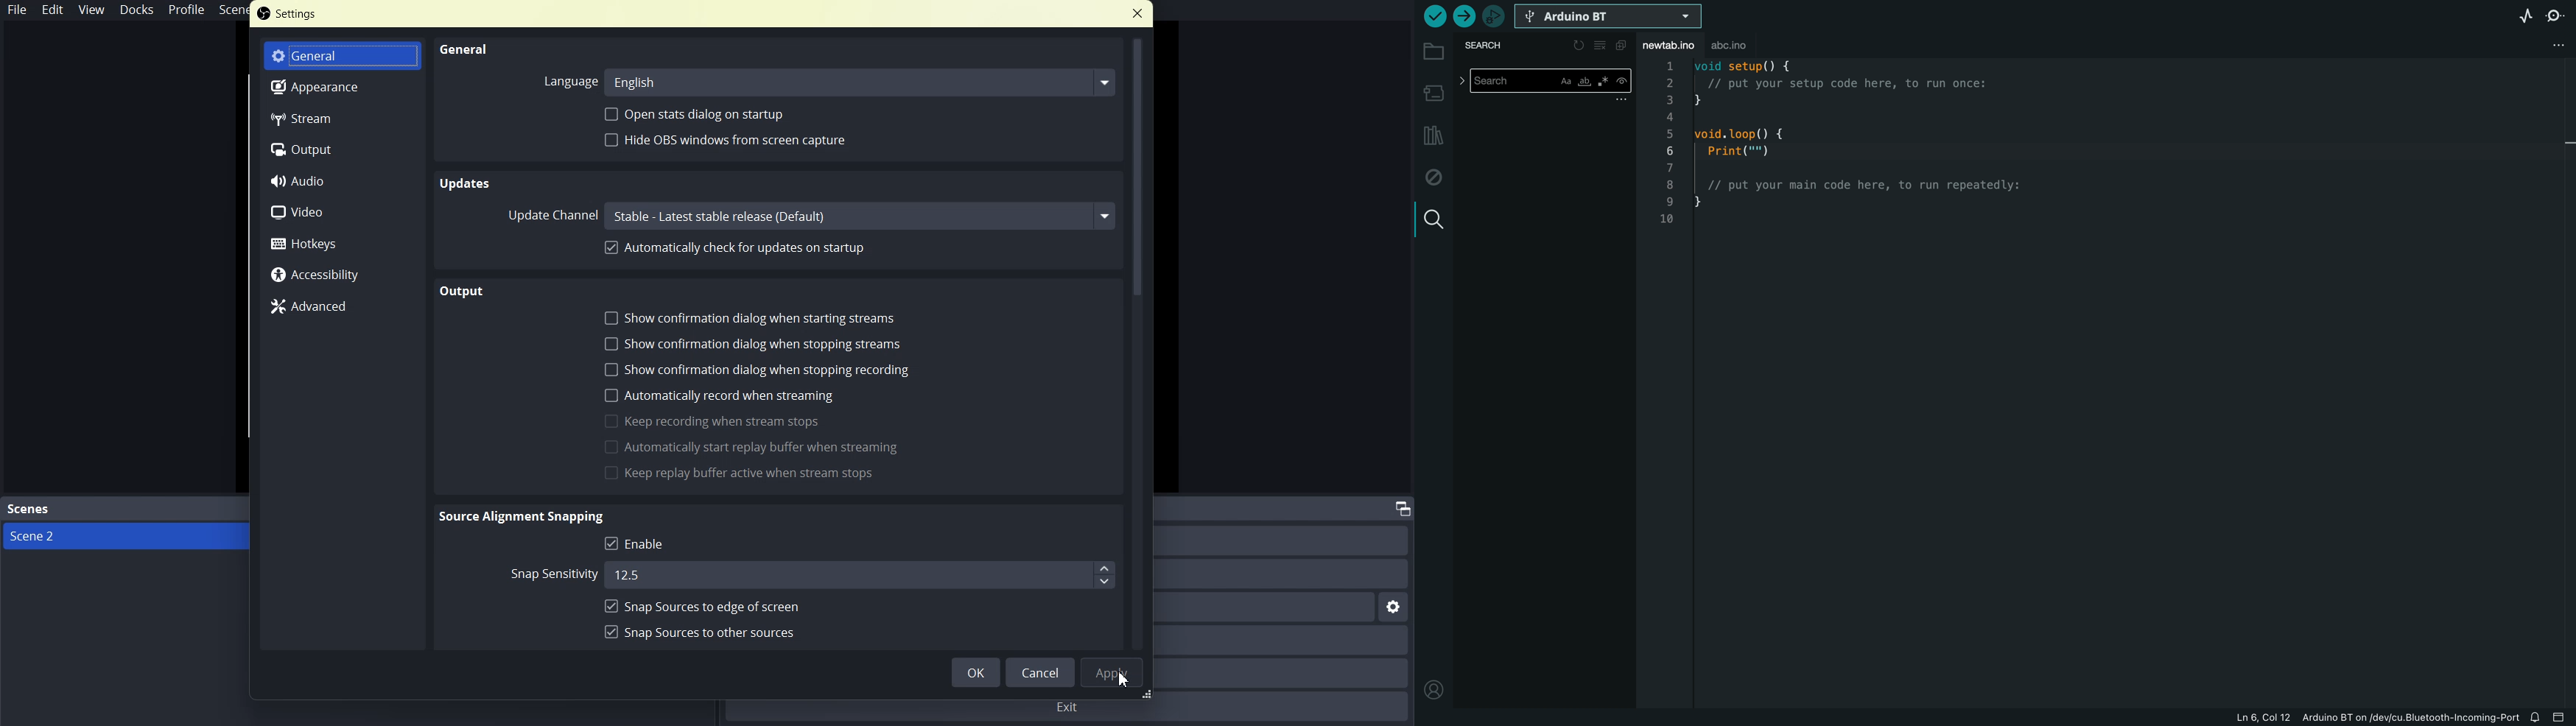 The height and width of the screenshot is (728, 2576). I want to click on Upper channel, so click(555, 217).